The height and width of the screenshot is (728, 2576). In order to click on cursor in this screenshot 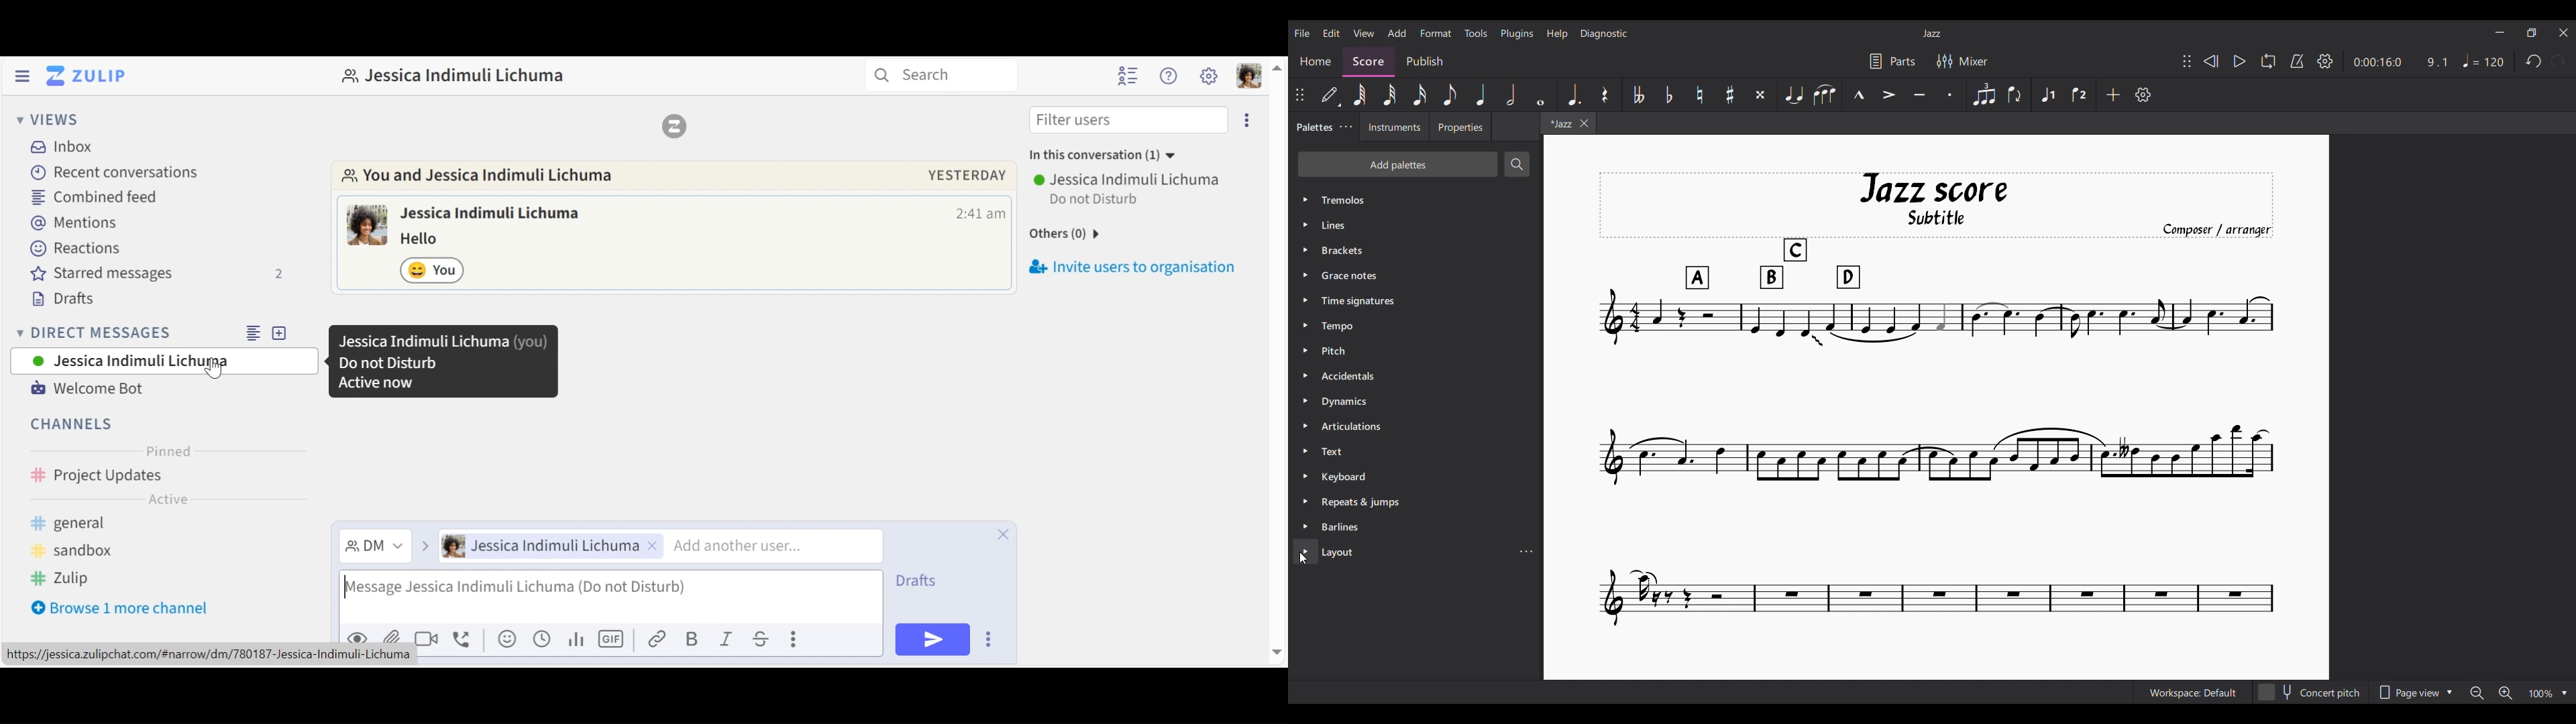, I will do `click(212, 370)`.